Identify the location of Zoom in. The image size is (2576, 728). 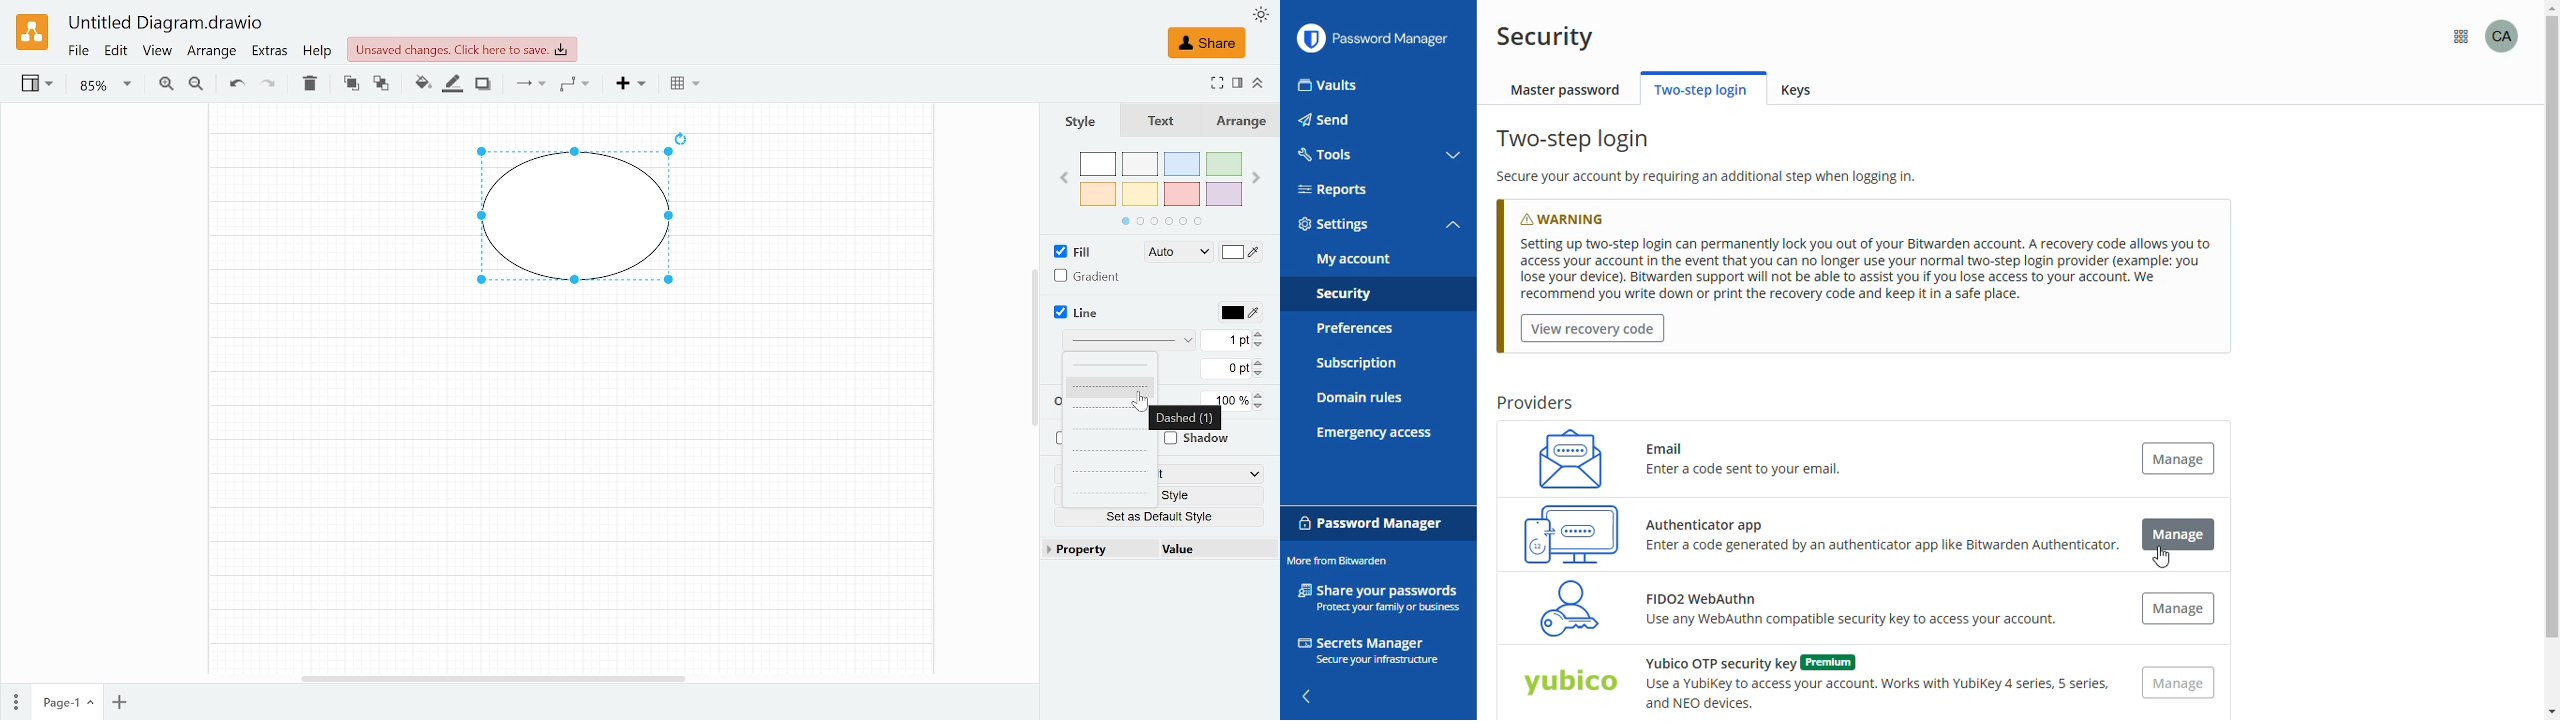
(165, 85).